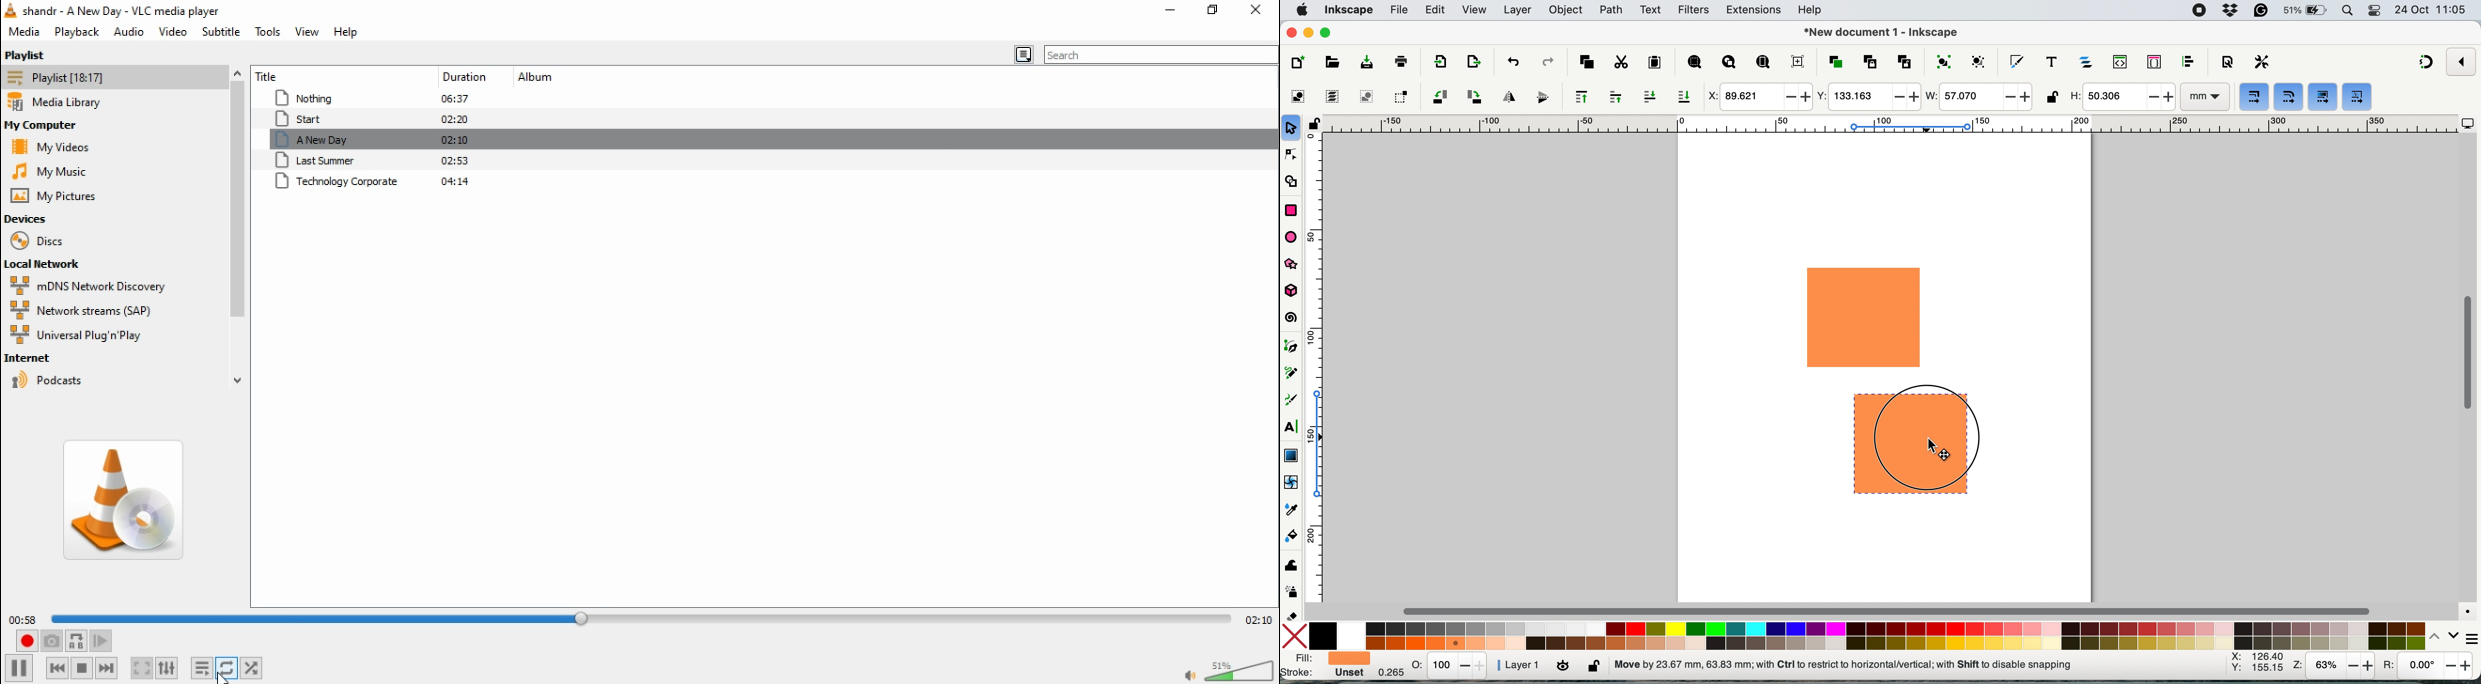 Image resolution: width=2492 pixels, height=700 pixels. What do you see at coordinates (1324, 666) in the screenshot?
I see `fill and stroke` at bounding box center [1324, 666].